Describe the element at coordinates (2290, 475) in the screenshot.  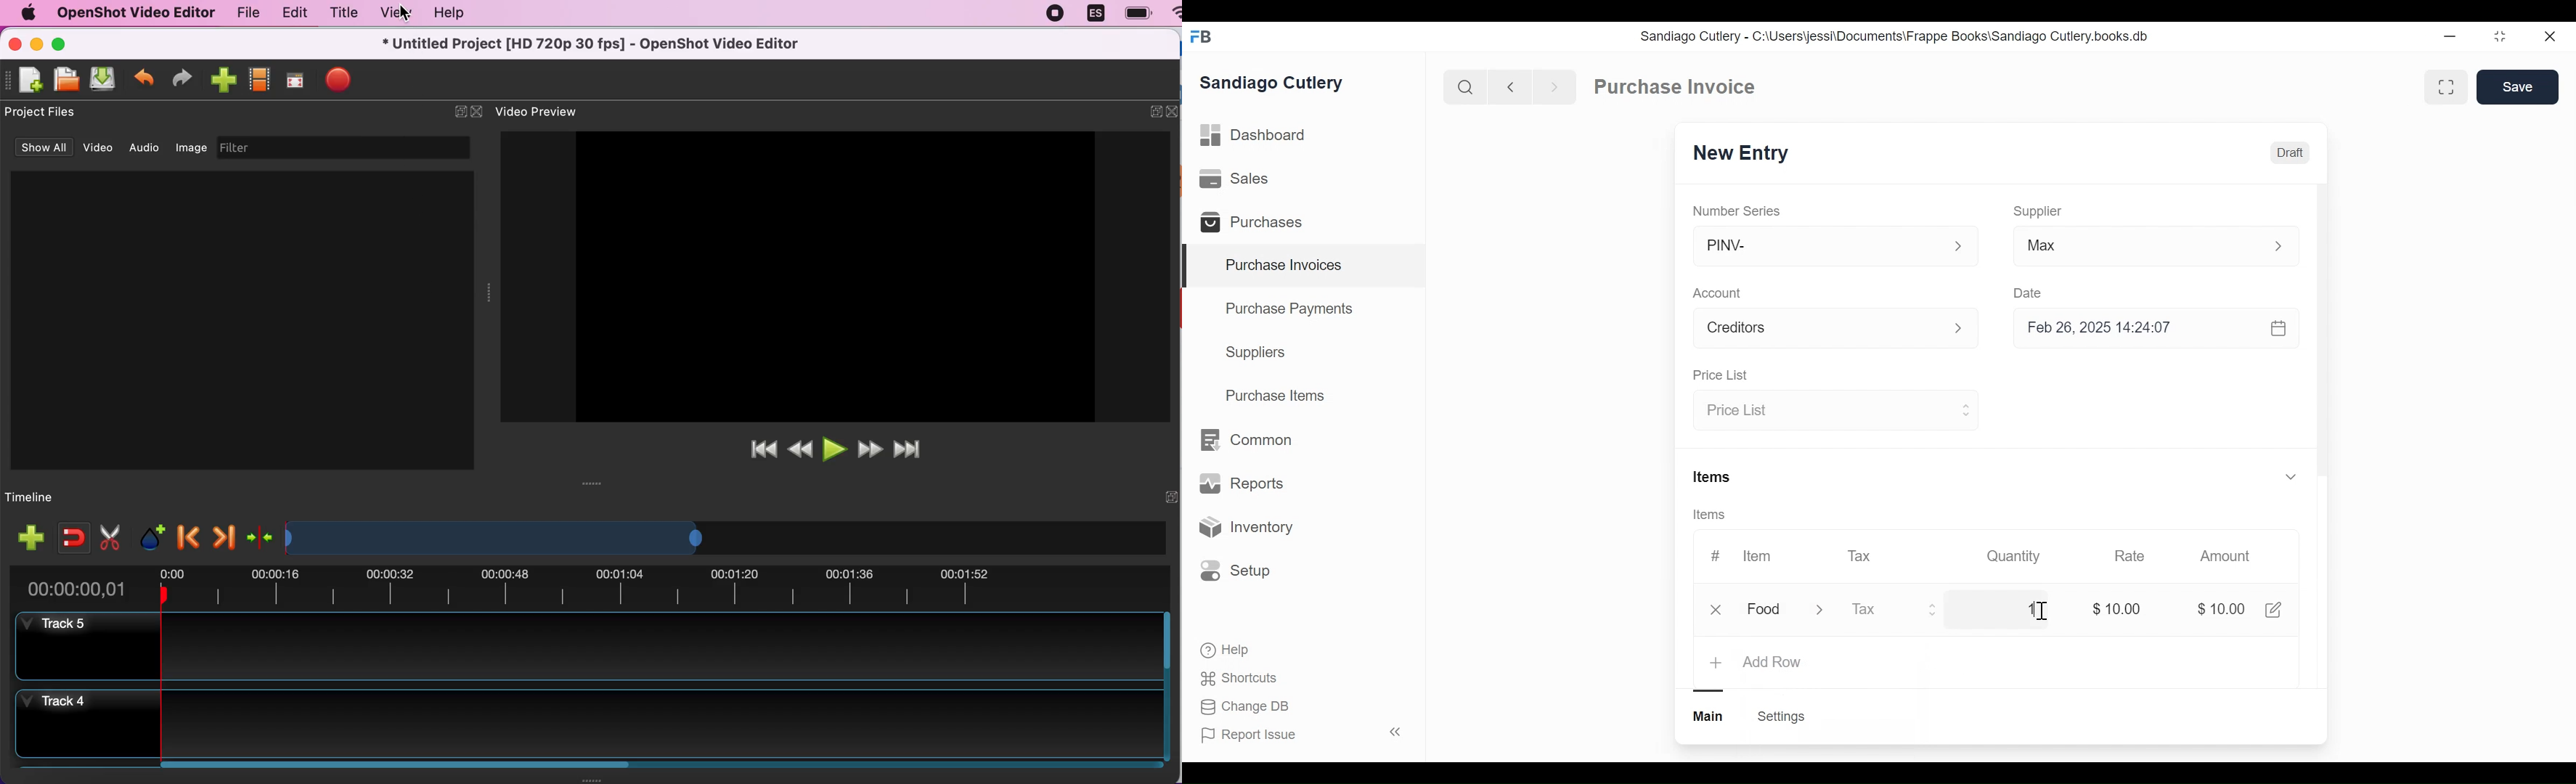
I see `Expand` at that location.